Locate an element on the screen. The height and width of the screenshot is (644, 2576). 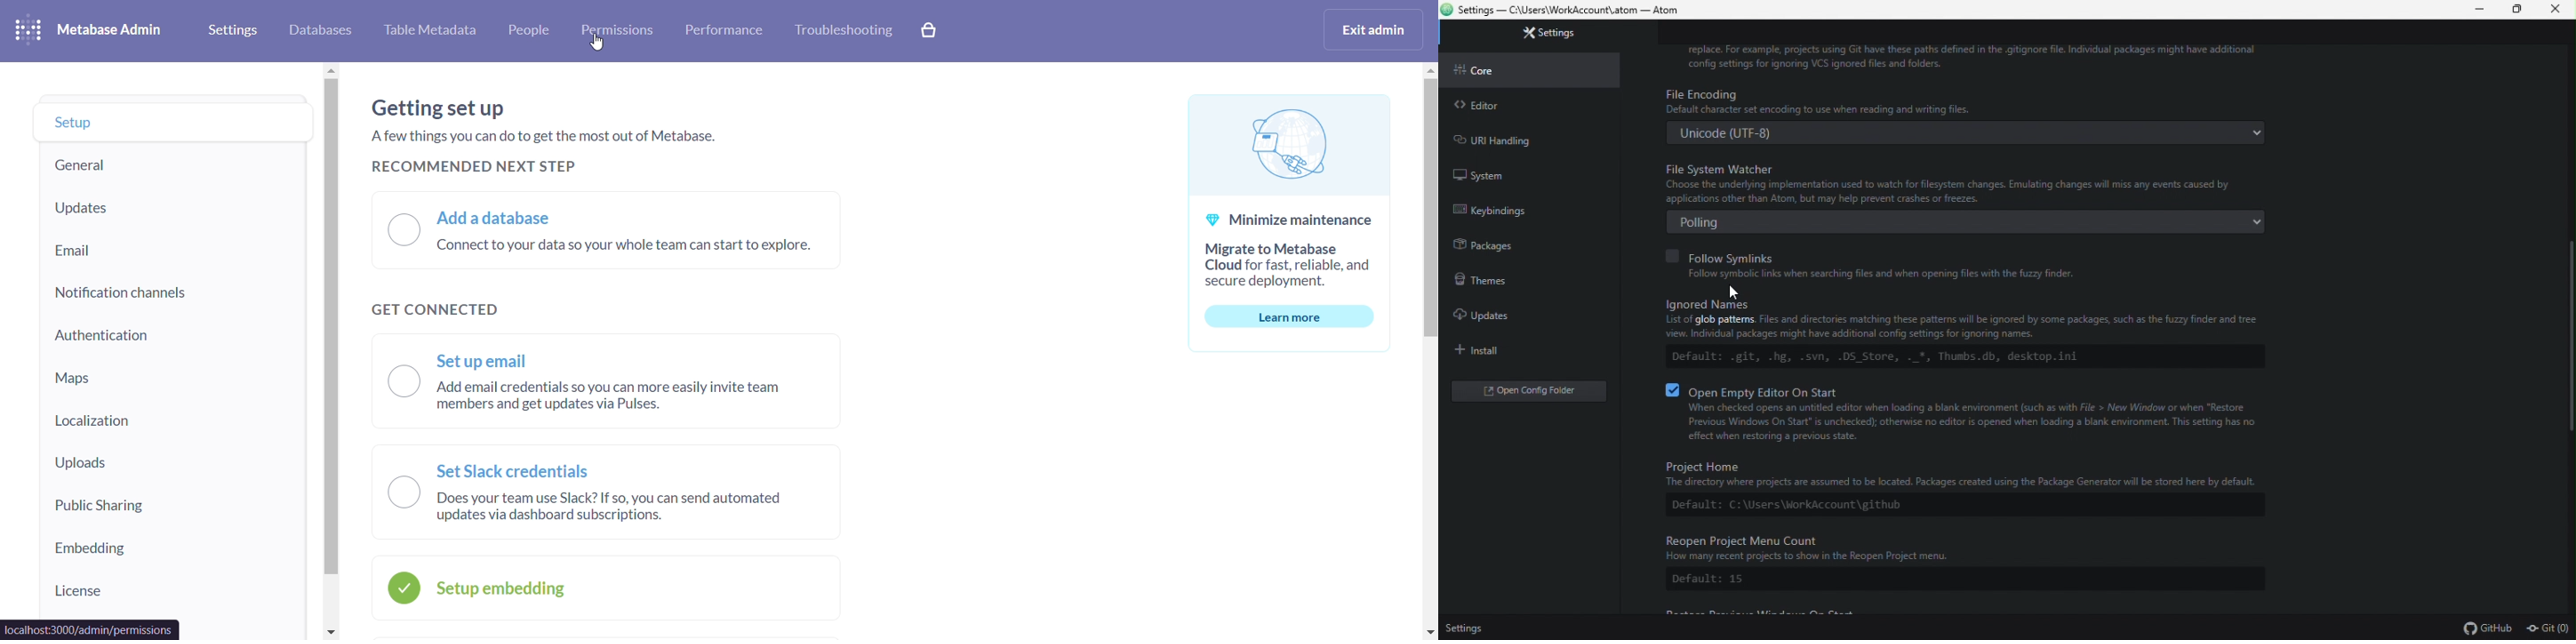
exit admin is located at coordinates (1373, 28).